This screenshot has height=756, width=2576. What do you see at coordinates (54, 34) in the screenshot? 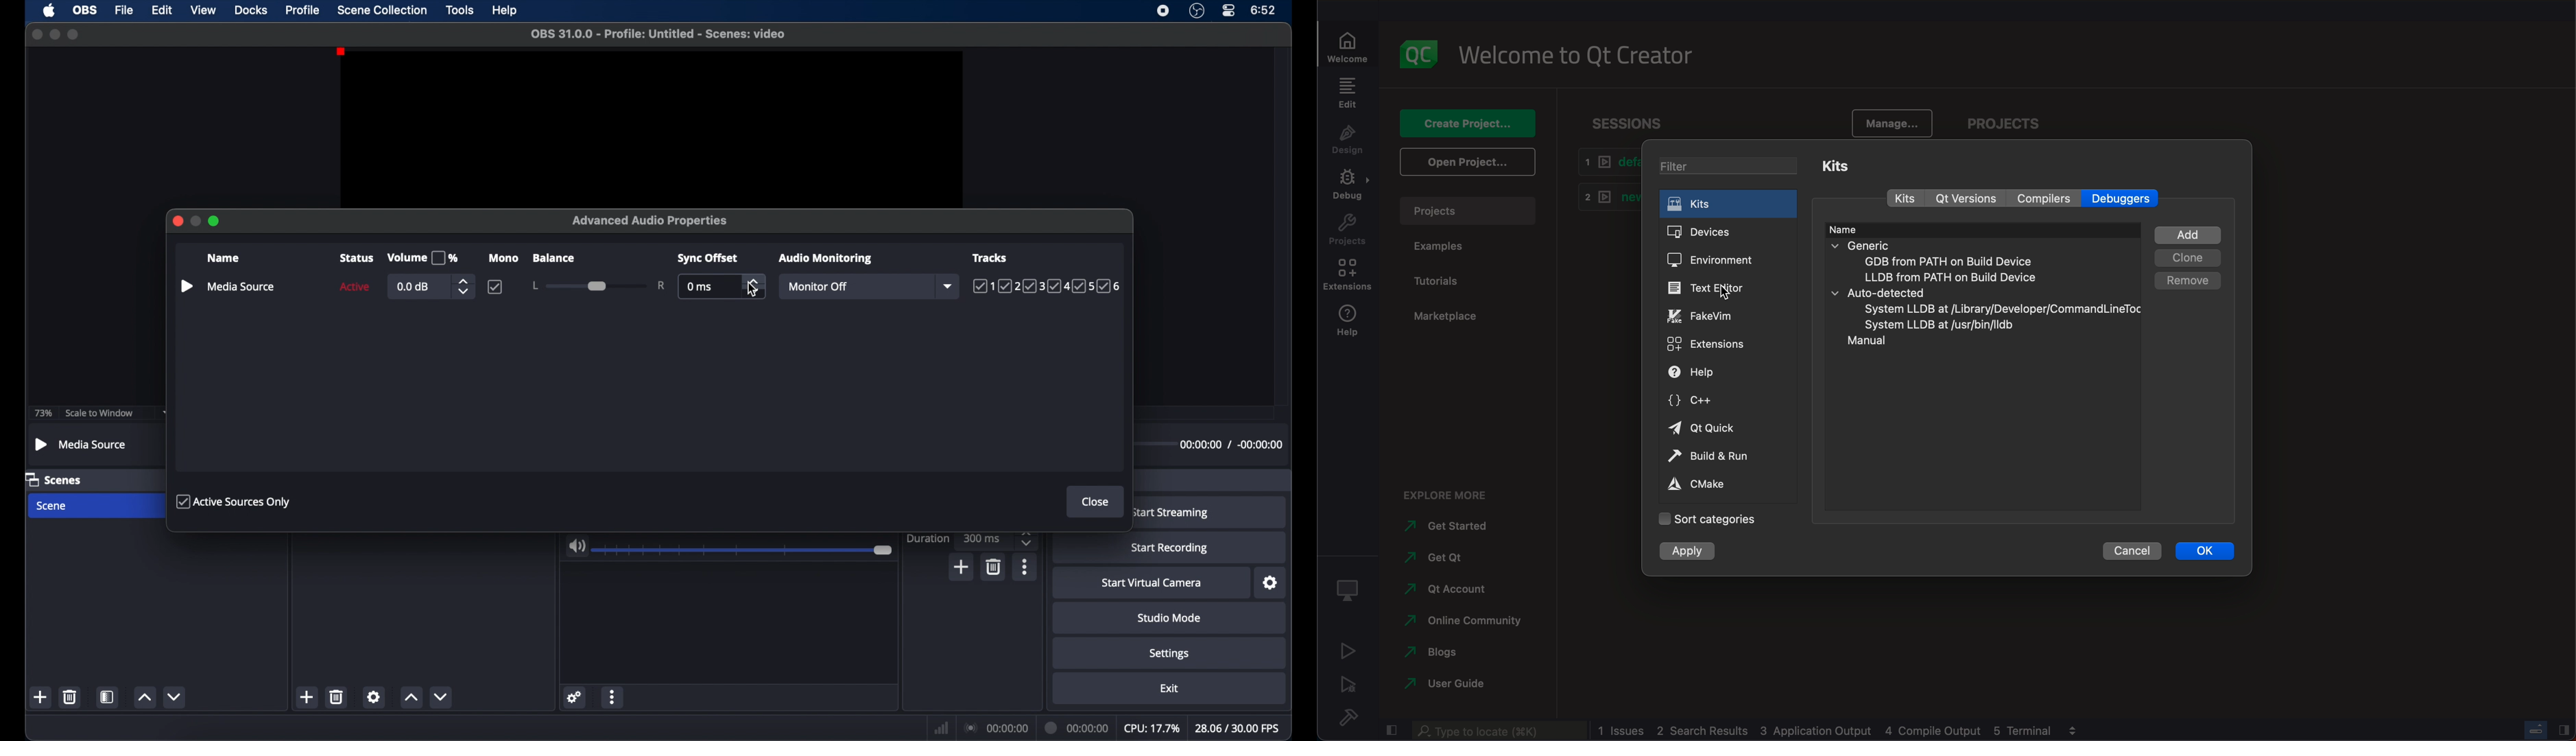
I see `minimize` at bounding box center [54, 34].